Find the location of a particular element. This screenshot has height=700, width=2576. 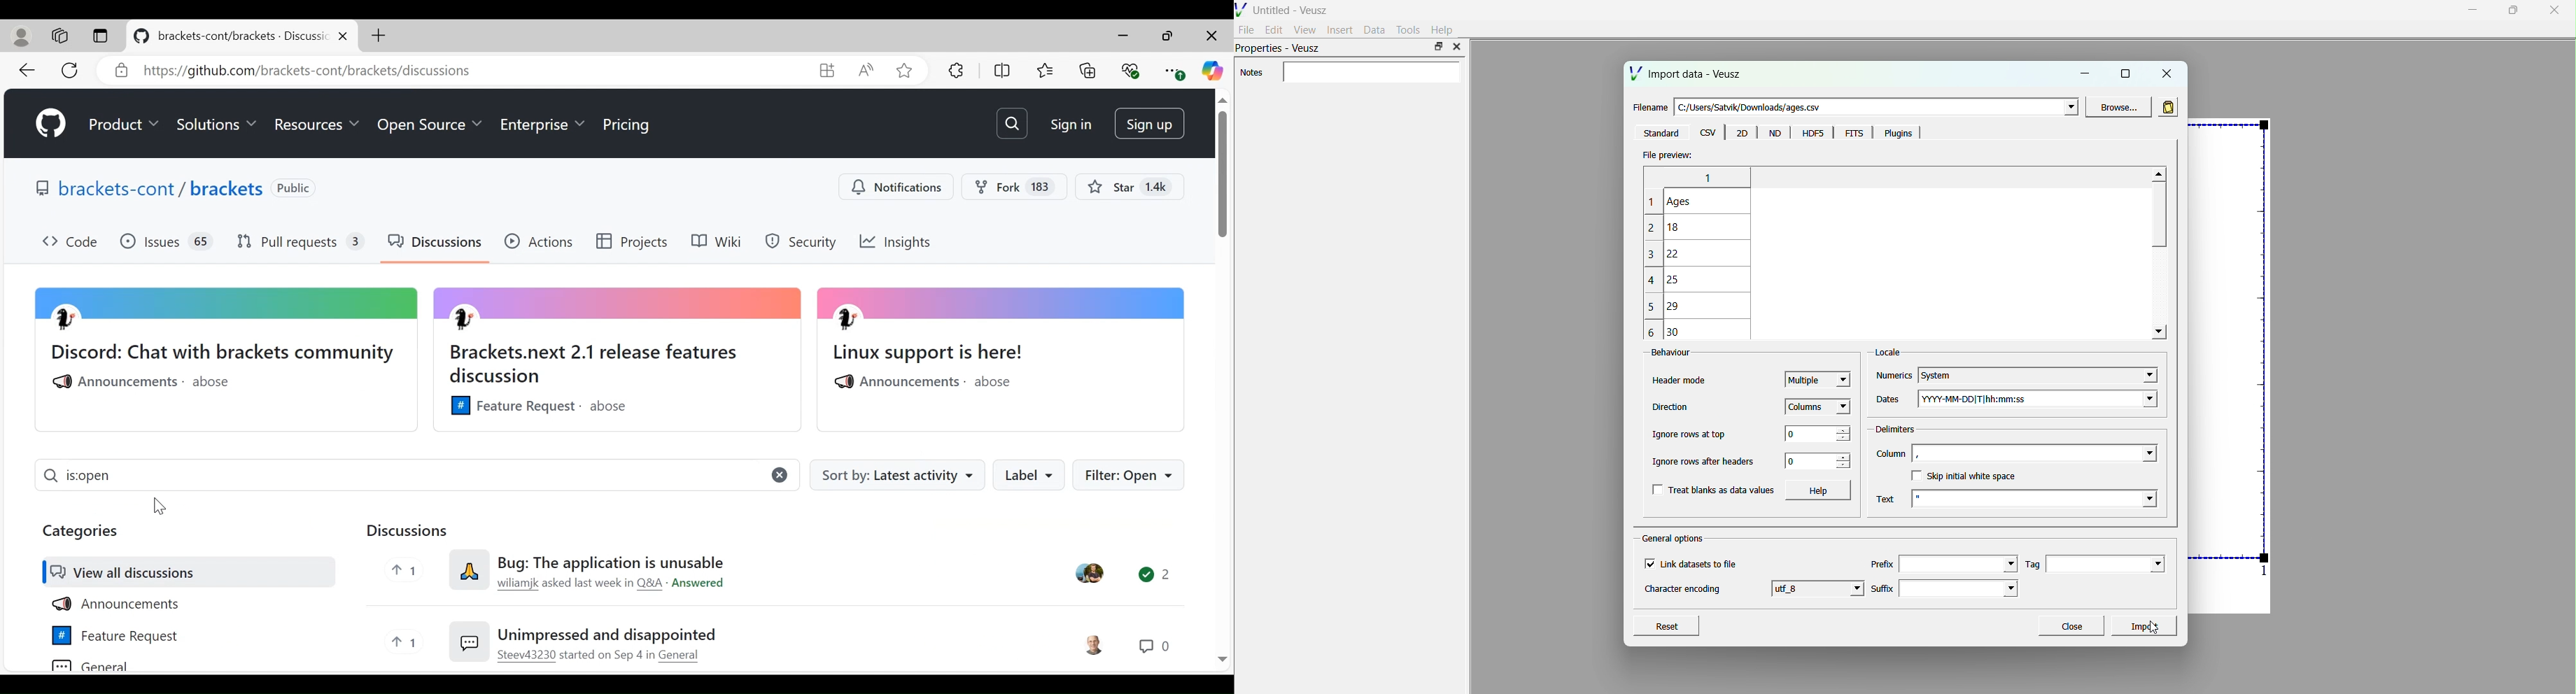

Browser essentials is located at coordinates (1133, 70).